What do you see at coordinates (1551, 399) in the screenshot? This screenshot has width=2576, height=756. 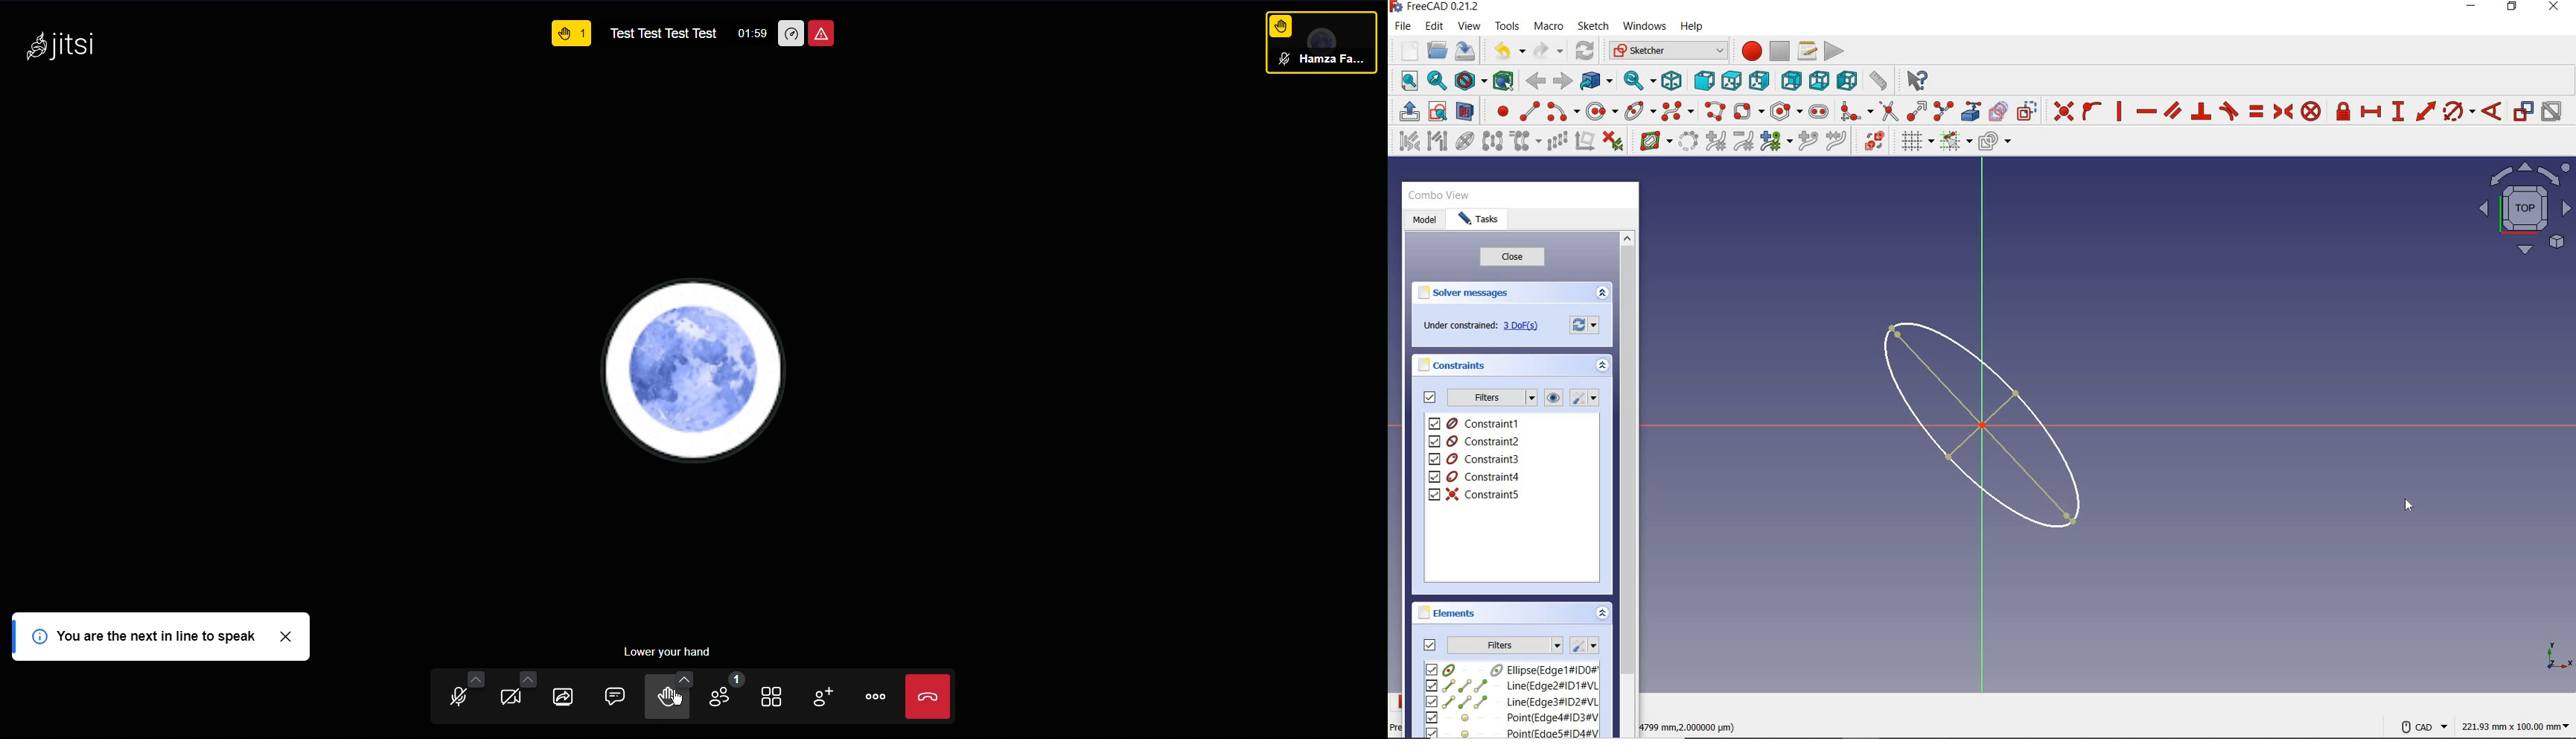 I see `show/hide all listed constraints` at bounding box center [1551, 399].